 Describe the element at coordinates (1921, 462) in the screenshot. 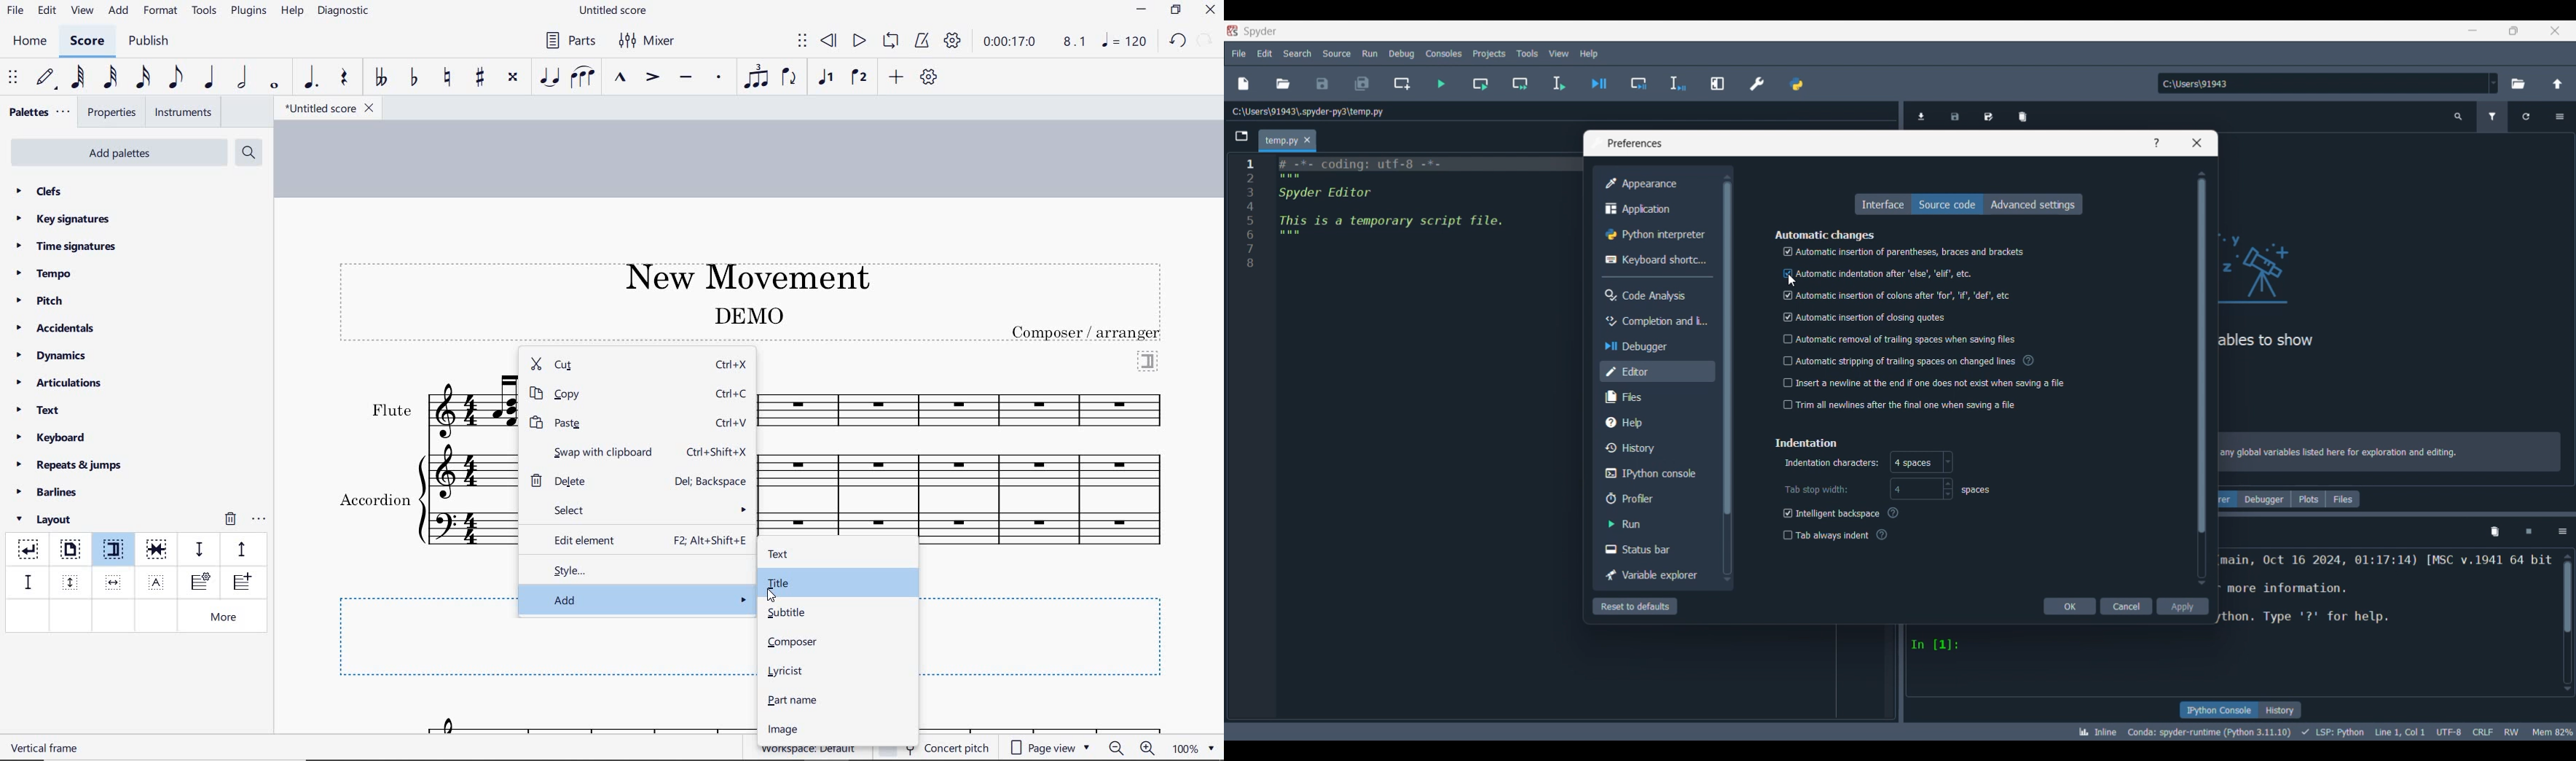

I see `Character options` at that location.